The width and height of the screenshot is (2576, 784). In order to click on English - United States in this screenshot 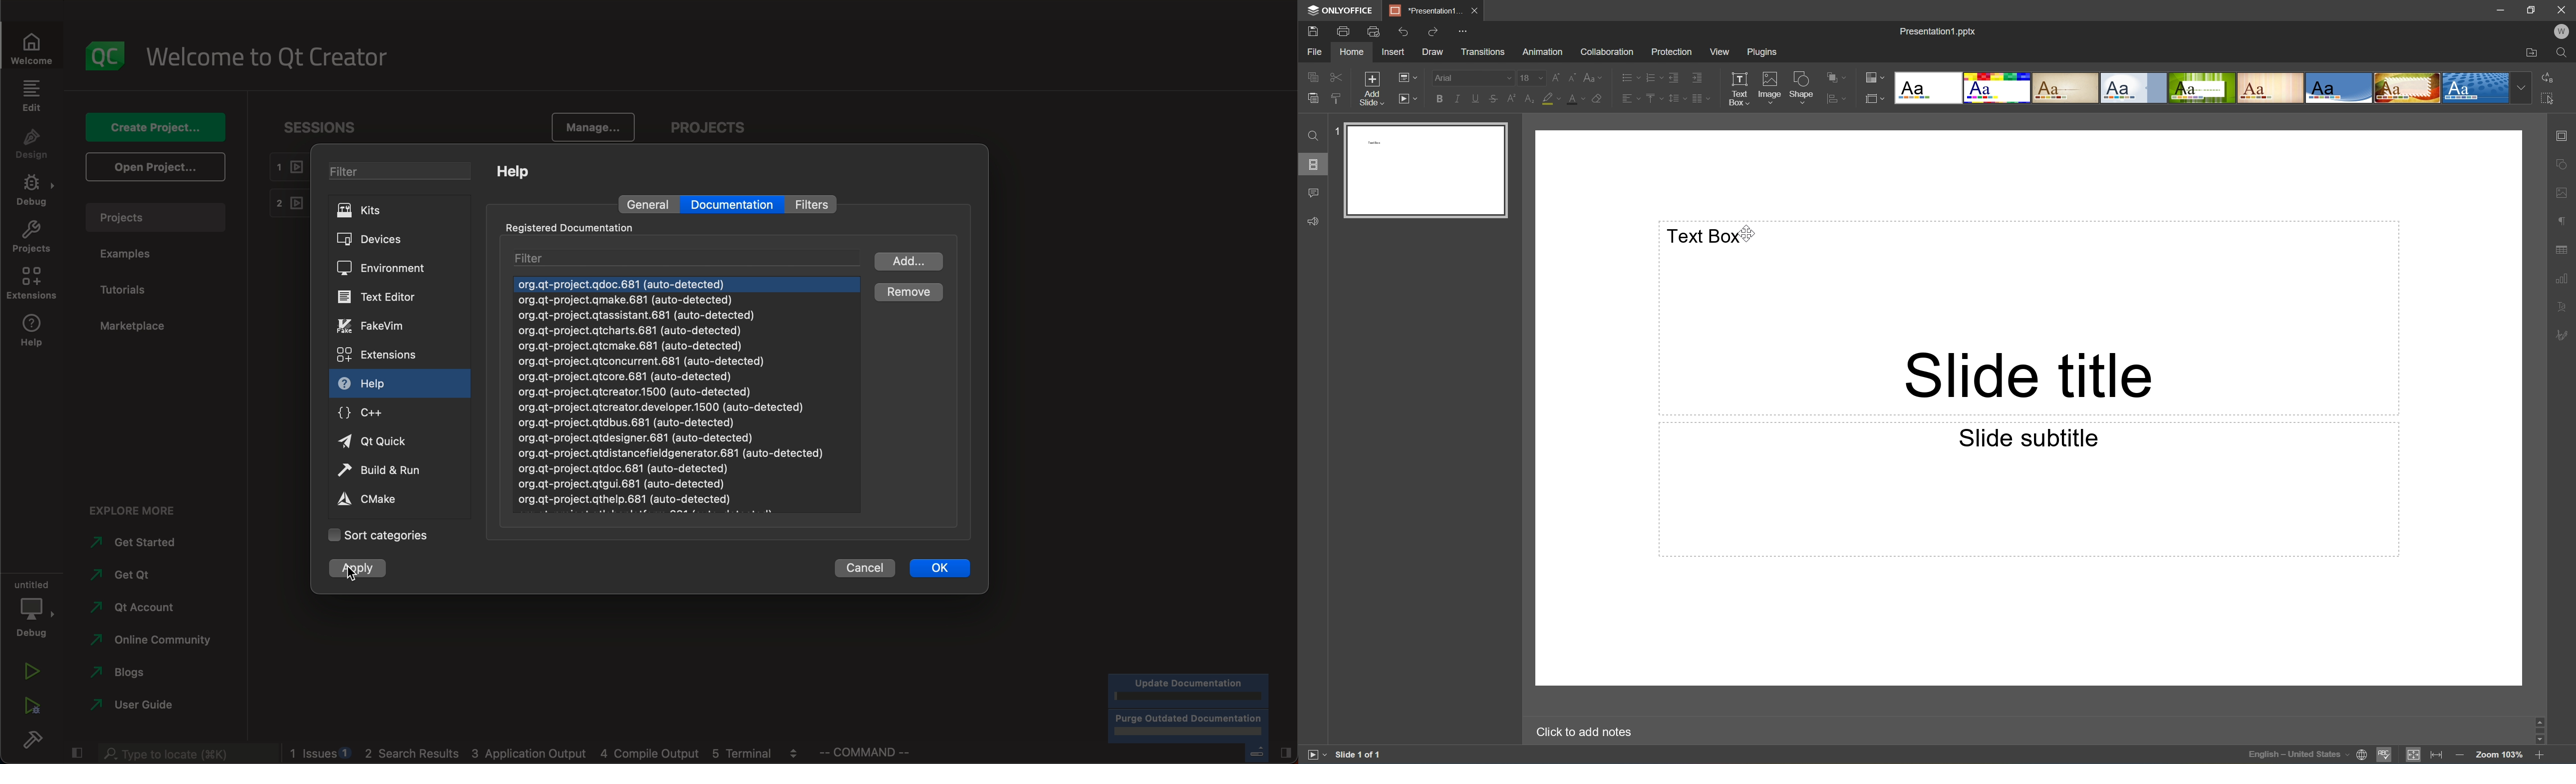, I will do `click(2295, 756)`.